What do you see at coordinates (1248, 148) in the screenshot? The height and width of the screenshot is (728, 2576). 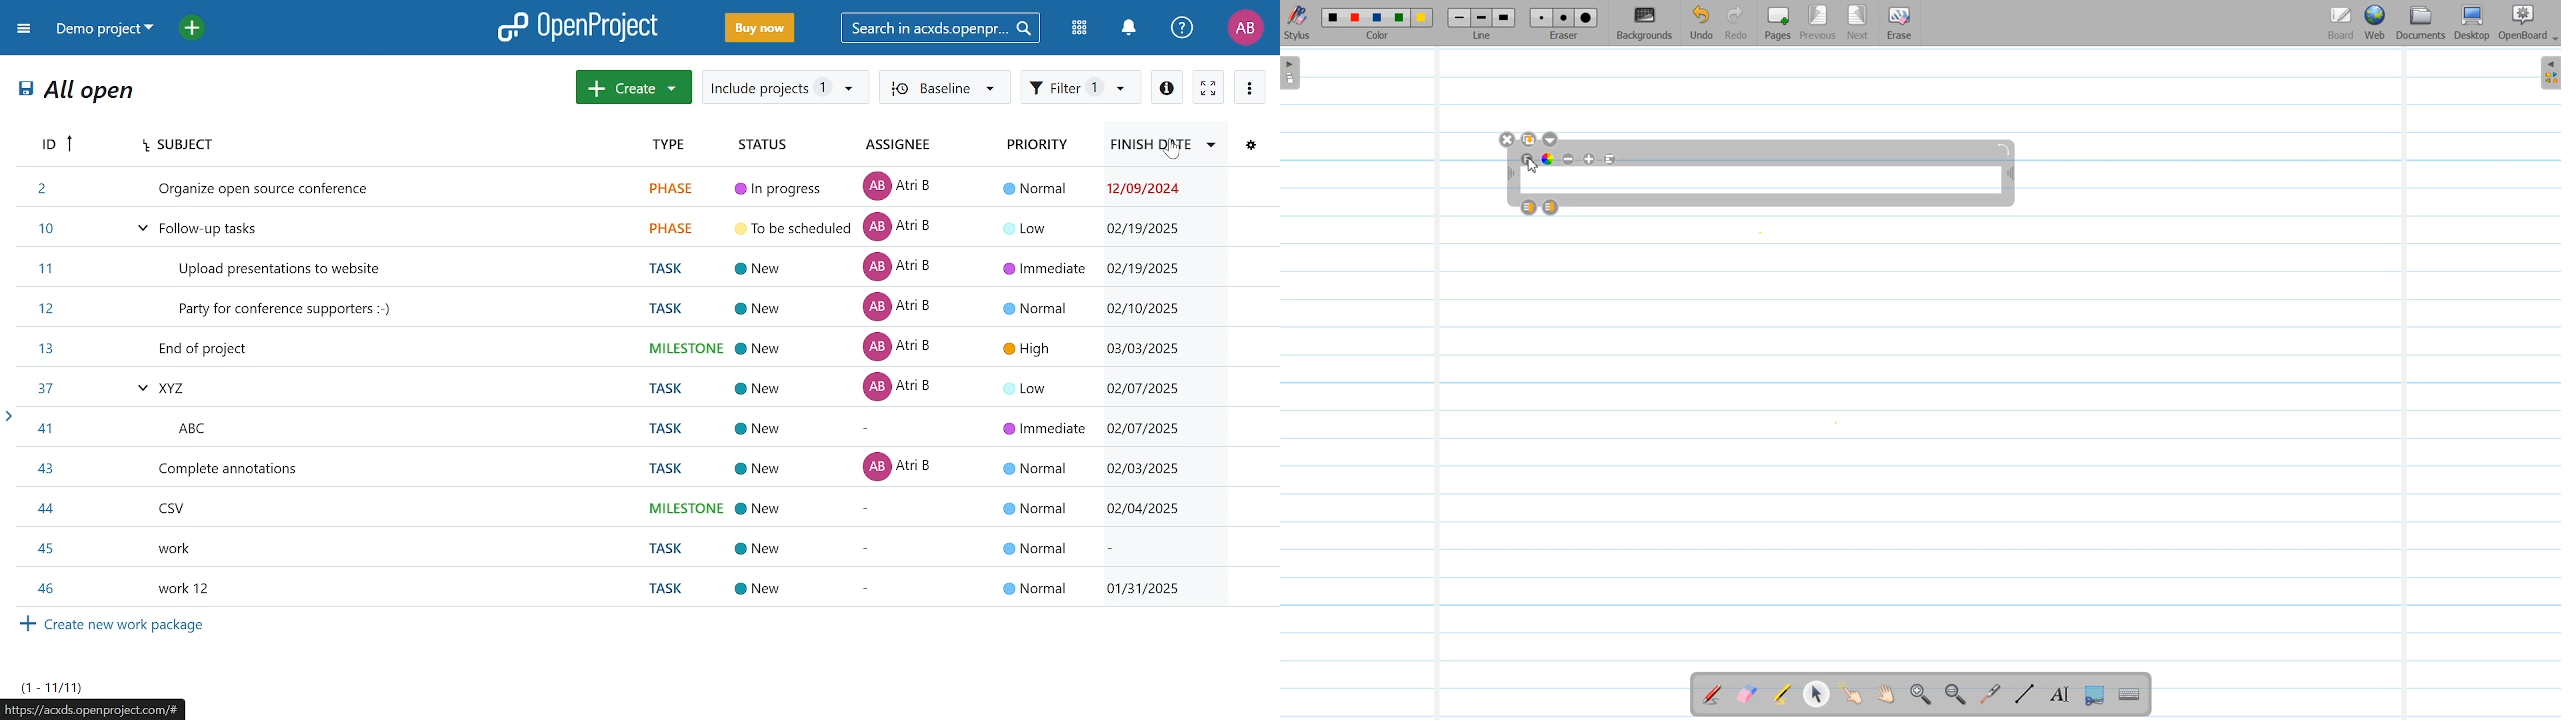 I see `configure view` at bounding box center [1248, 148].